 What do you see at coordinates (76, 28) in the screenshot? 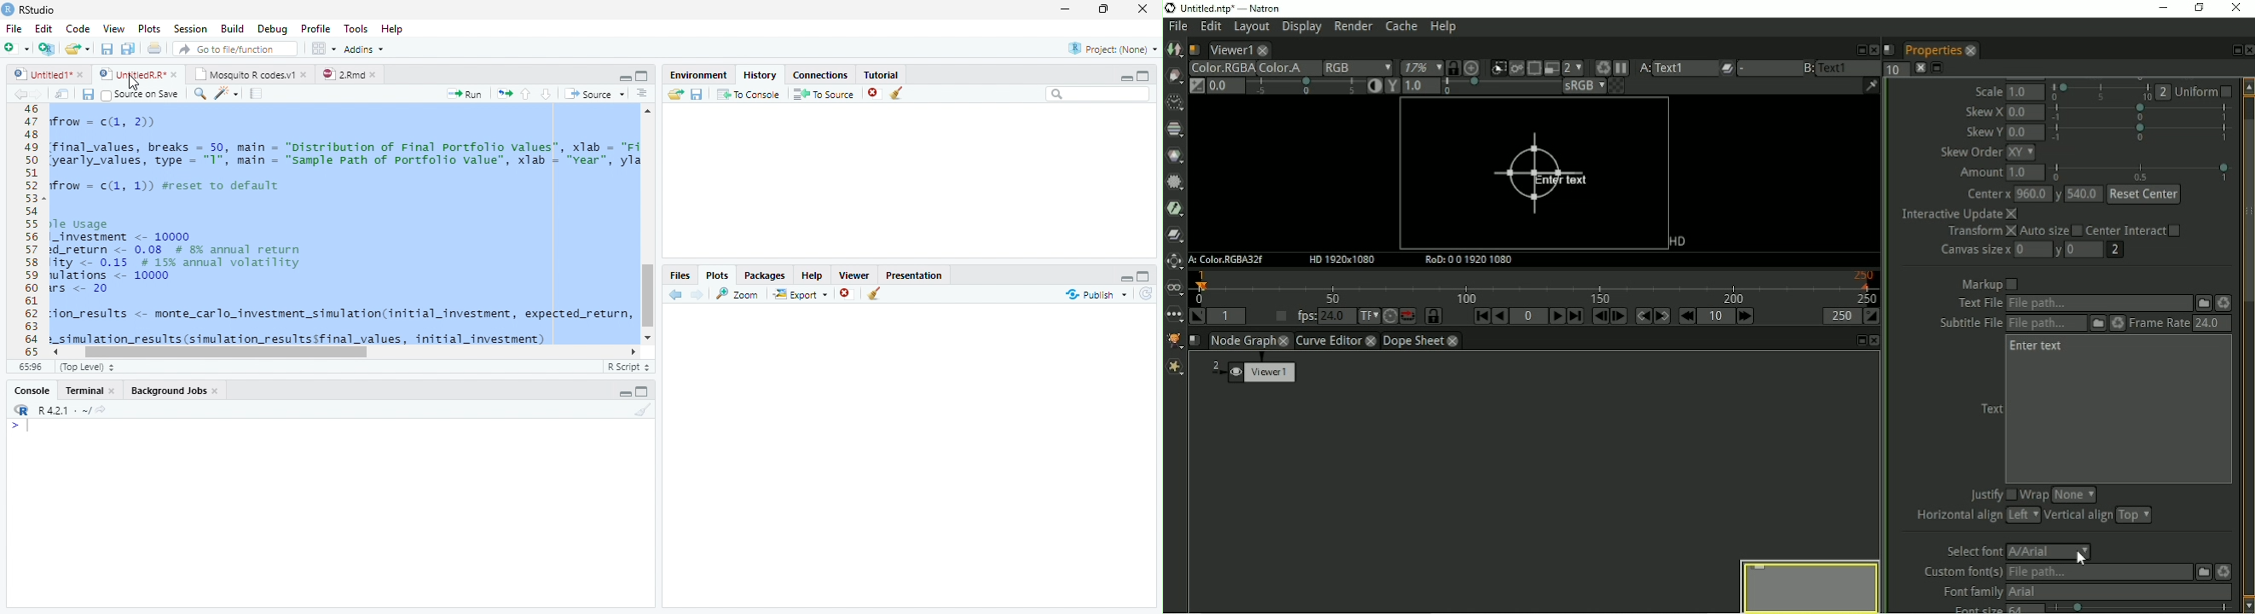
I see `Code` at bounding box center [76, 28].